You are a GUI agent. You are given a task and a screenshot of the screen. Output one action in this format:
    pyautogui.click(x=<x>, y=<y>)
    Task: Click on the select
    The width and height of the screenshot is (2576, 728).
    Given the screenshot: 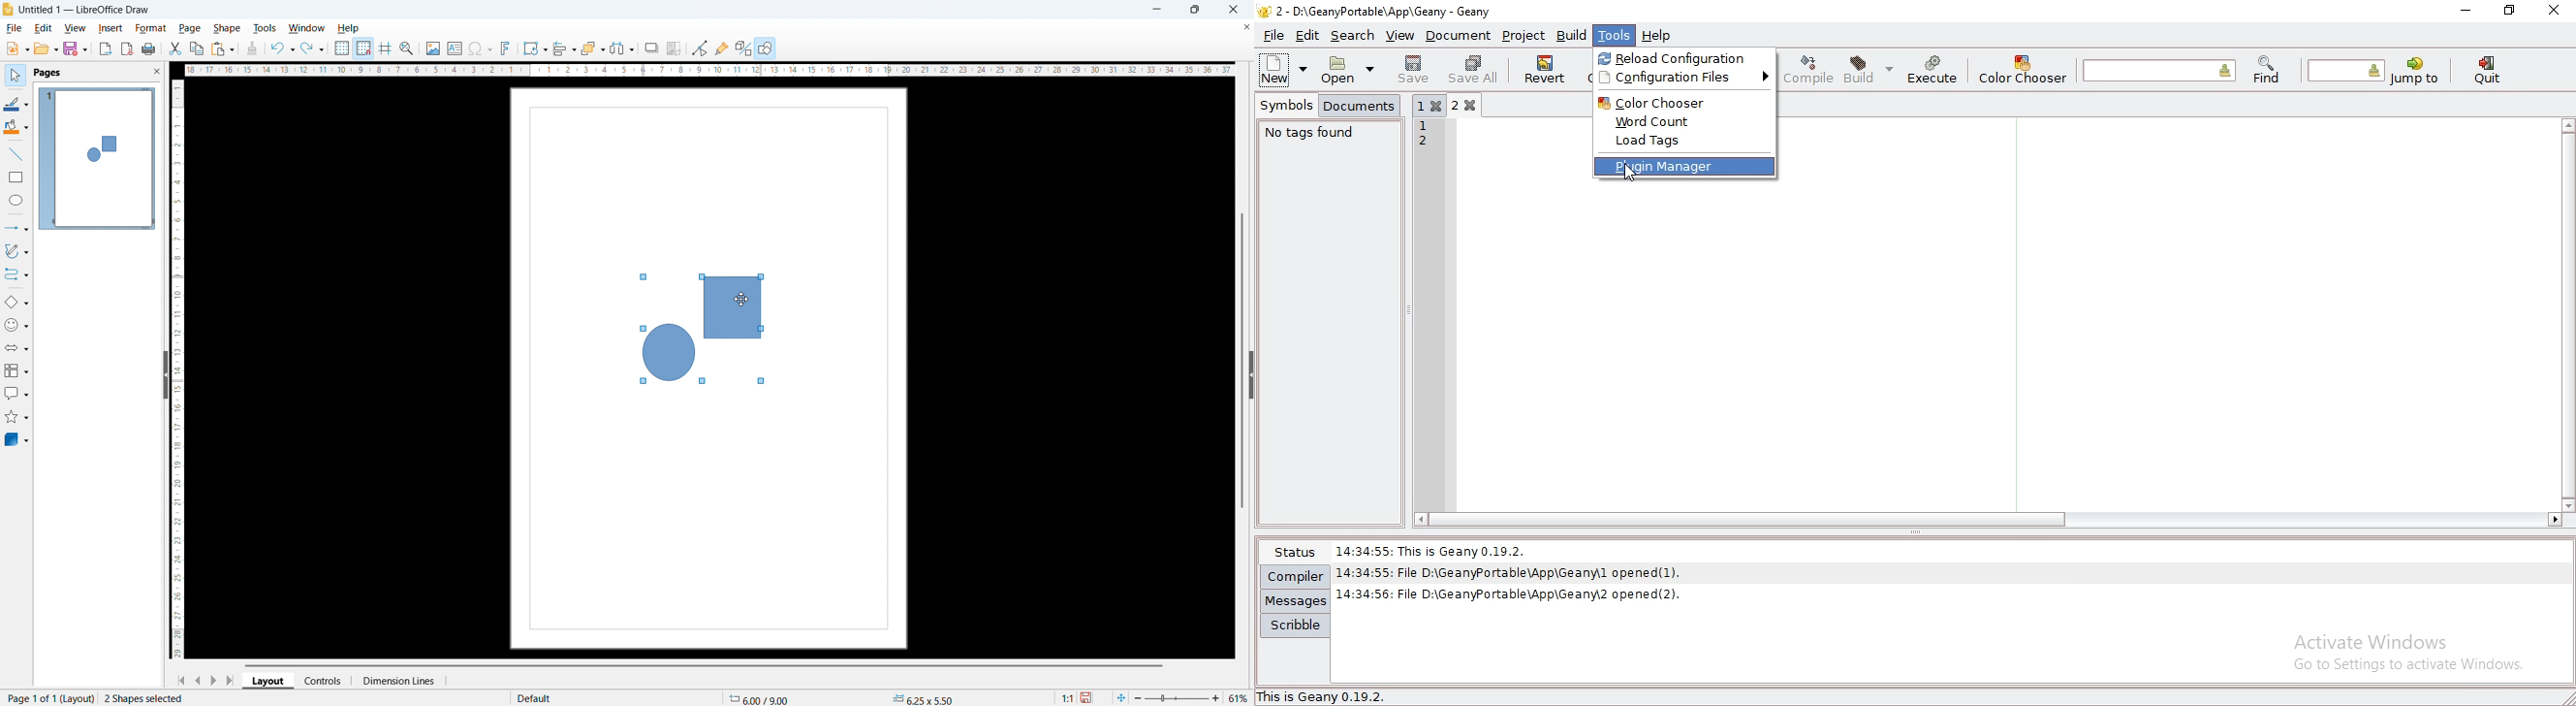 What is the action you would take?
    pyautogui.click(x=15, y=76)
    